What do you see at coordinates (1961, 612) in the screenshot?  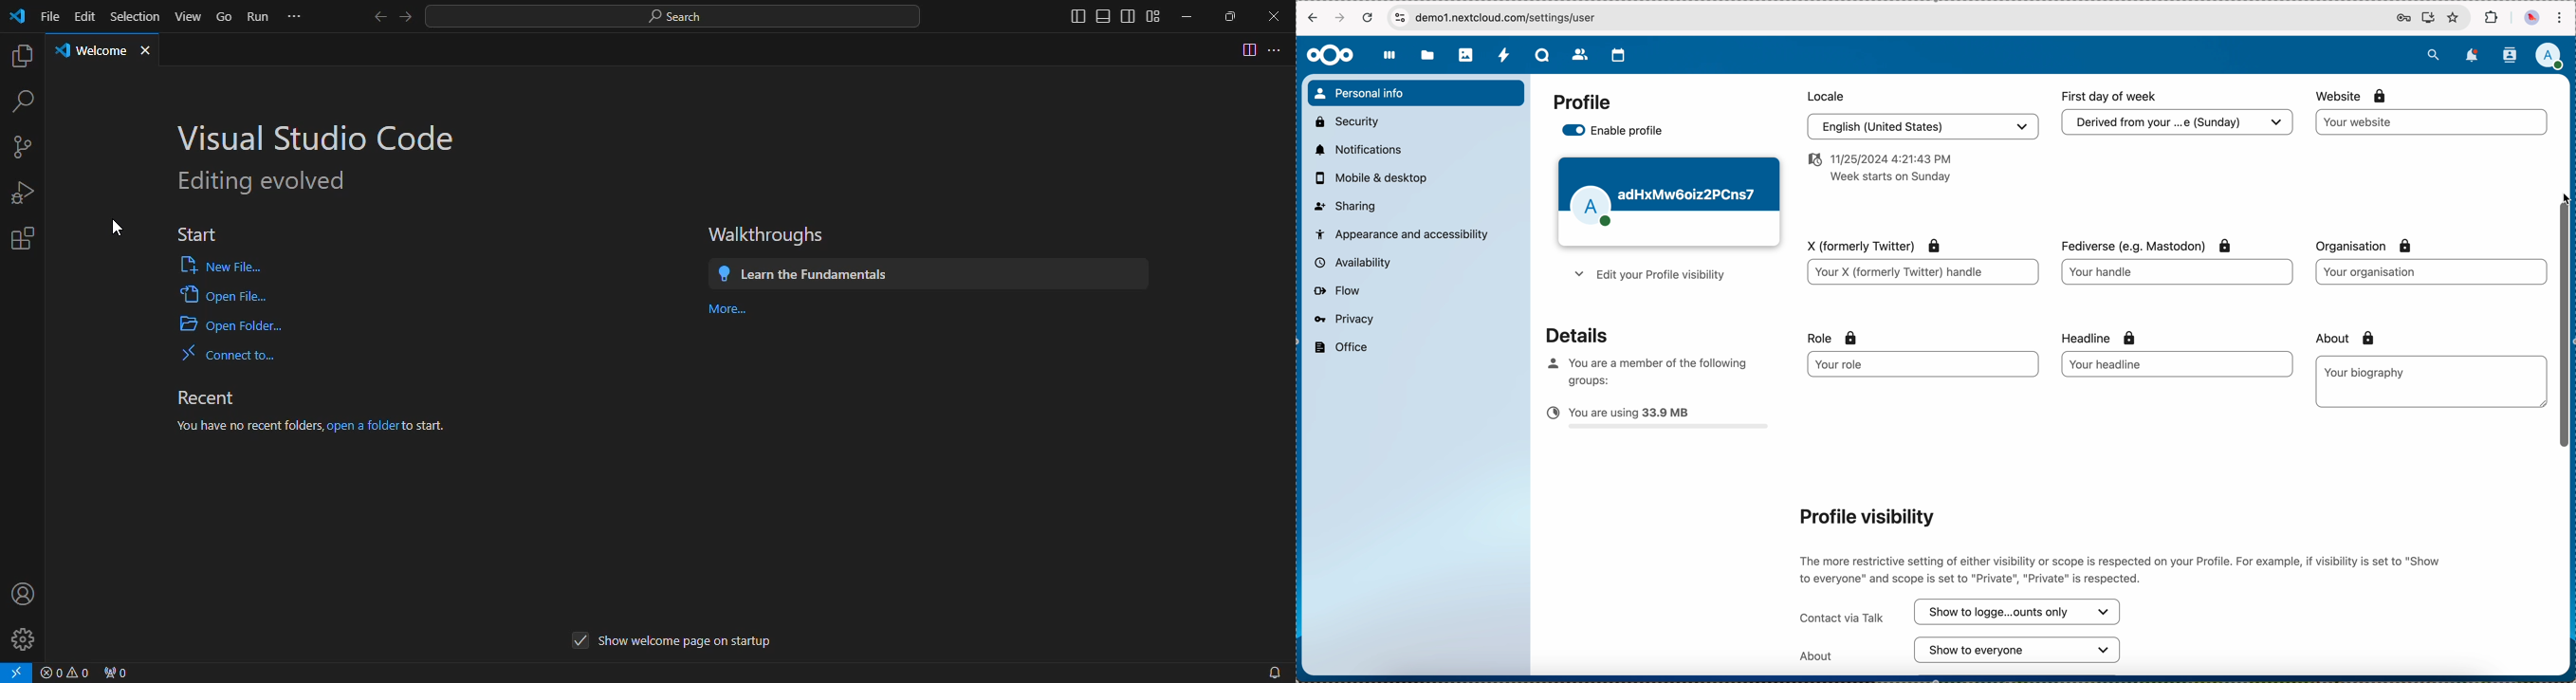 I see `contact via Talk` at bounding box center [1961, 612].